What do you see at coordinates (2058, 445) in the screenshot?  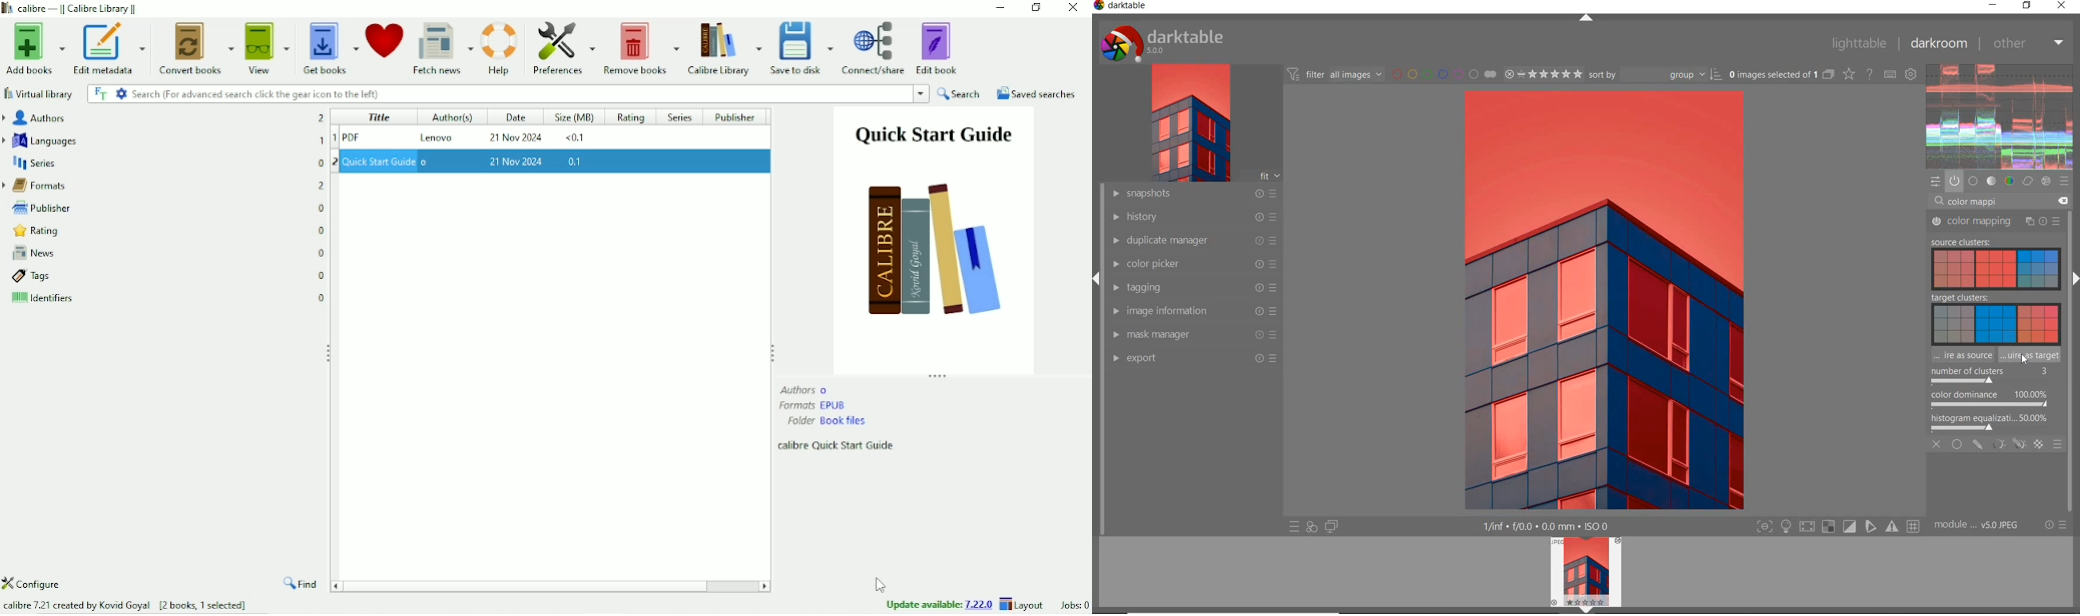 I see `BLENDING OPTIONS` at bounding box center [2058, 445].